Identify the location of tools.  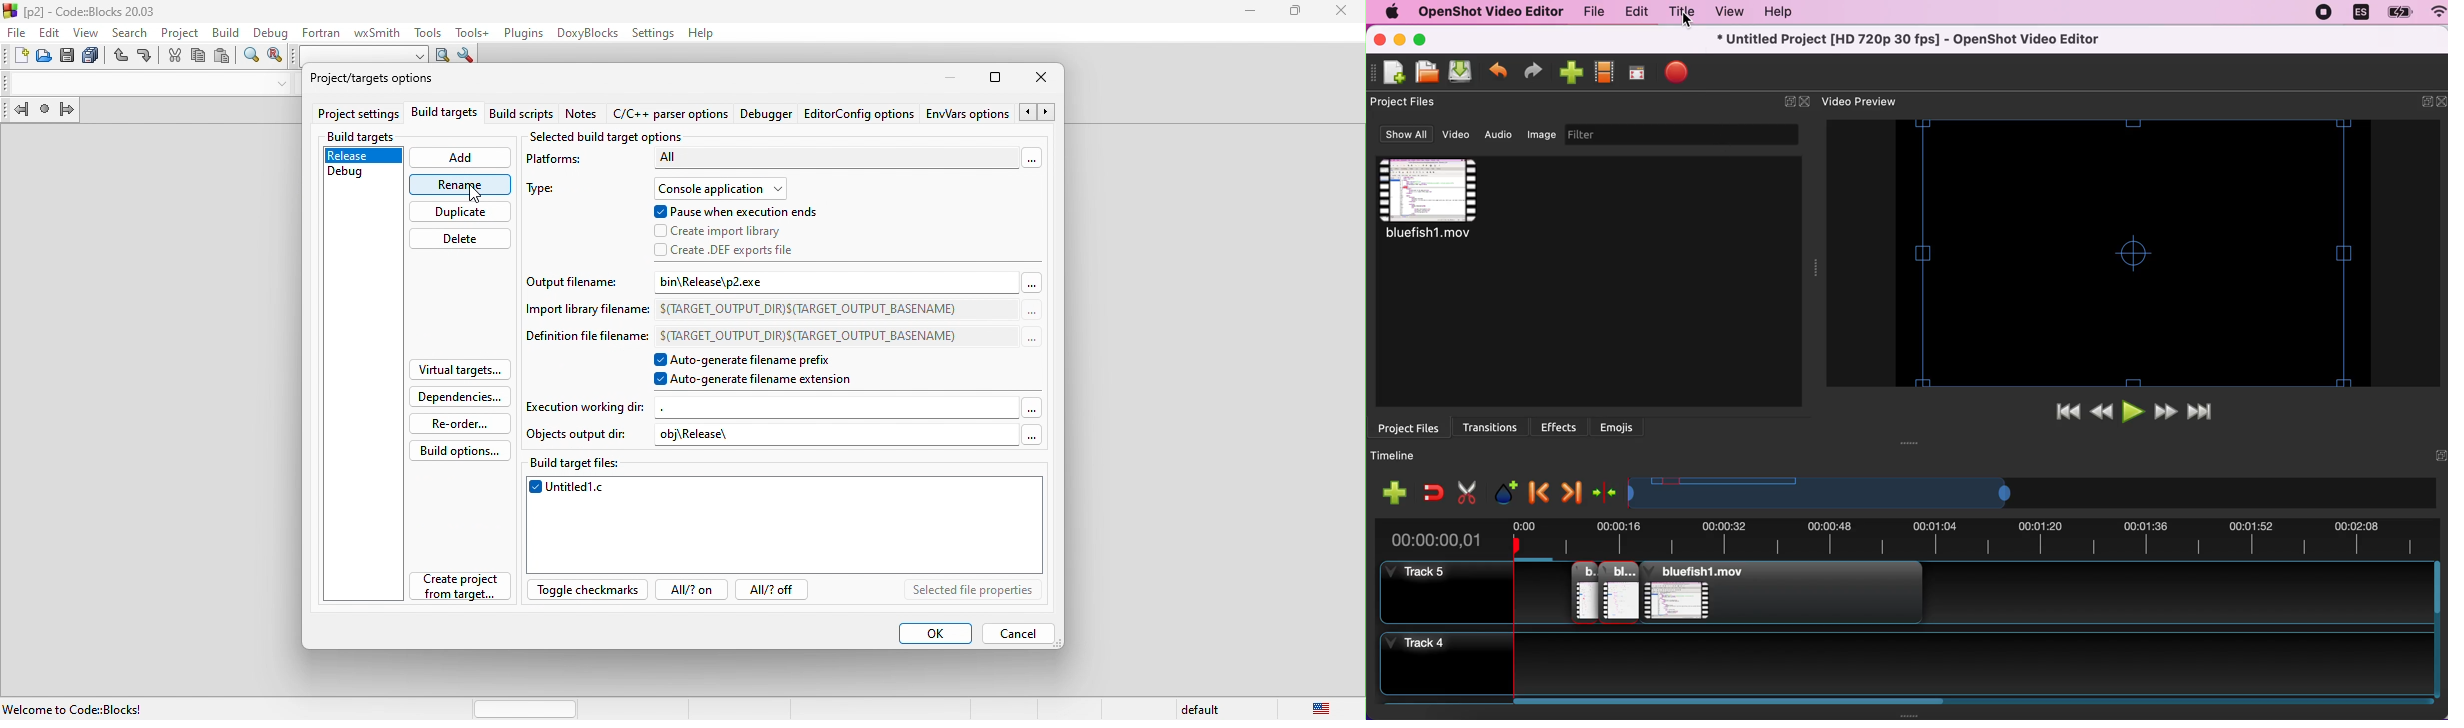
(425, 31).